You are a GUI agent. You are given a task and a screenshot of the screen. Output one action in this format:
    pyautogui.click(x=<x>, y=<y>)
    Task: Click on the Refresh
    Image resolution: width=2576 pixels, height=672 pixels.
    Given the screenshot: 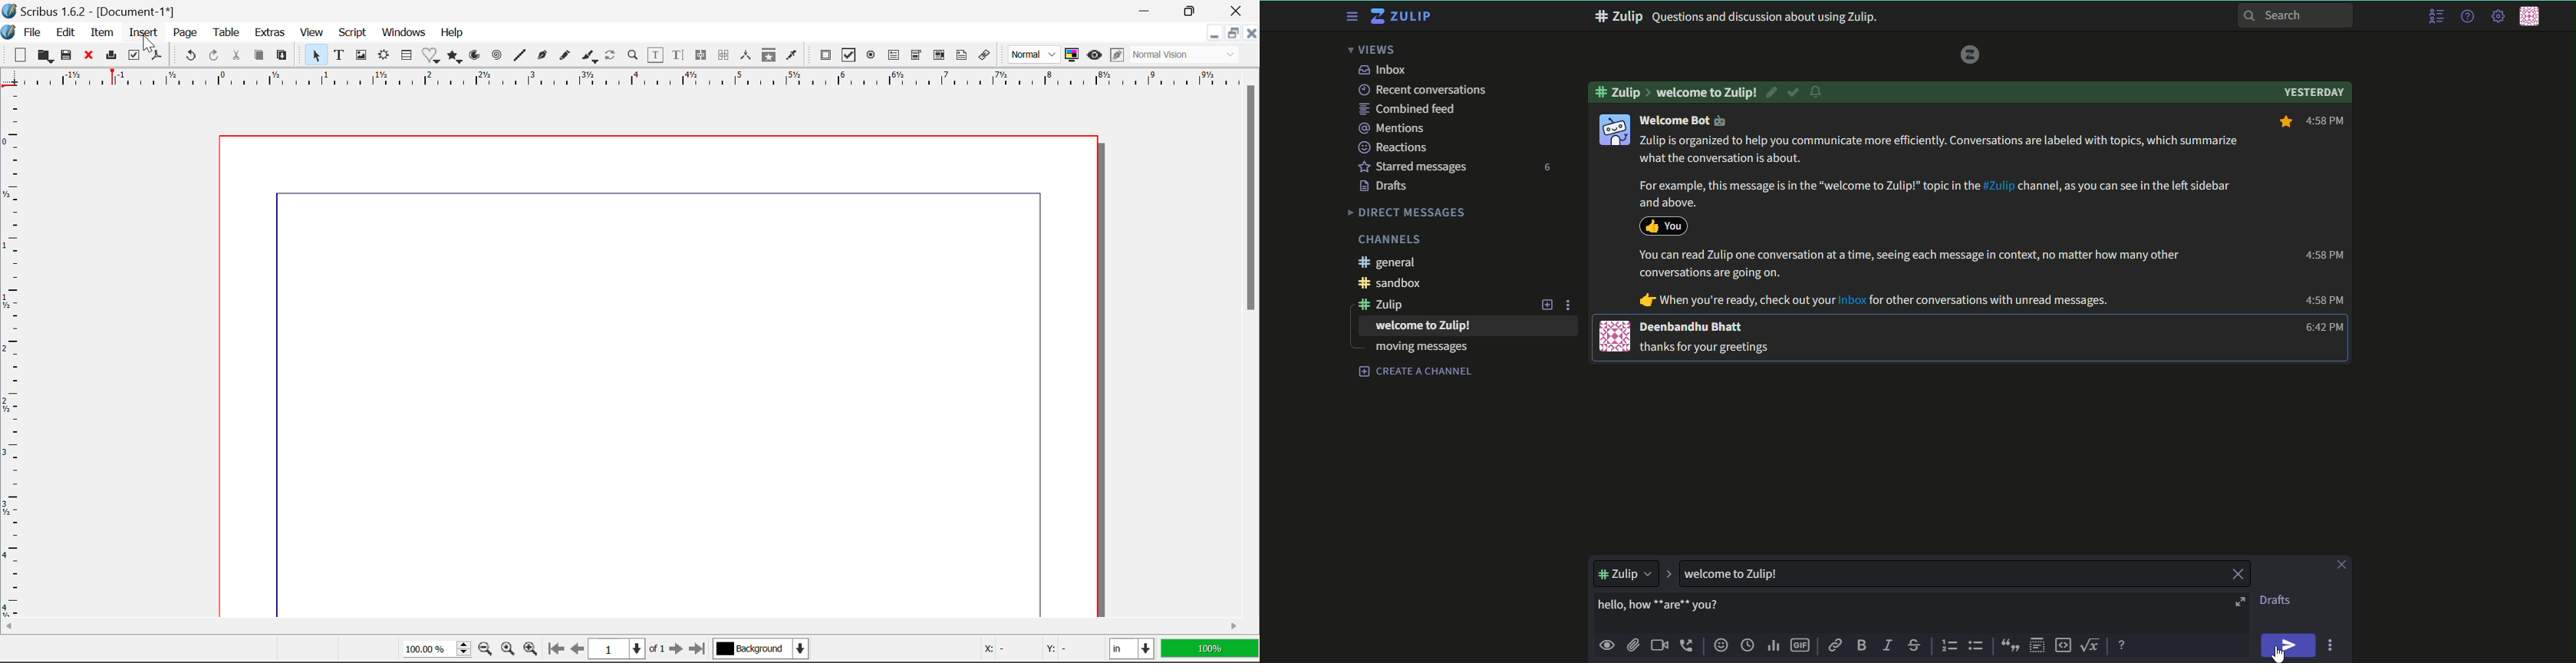 What is the action you would take?
    pyautogui.click(x=613, y=57)
    